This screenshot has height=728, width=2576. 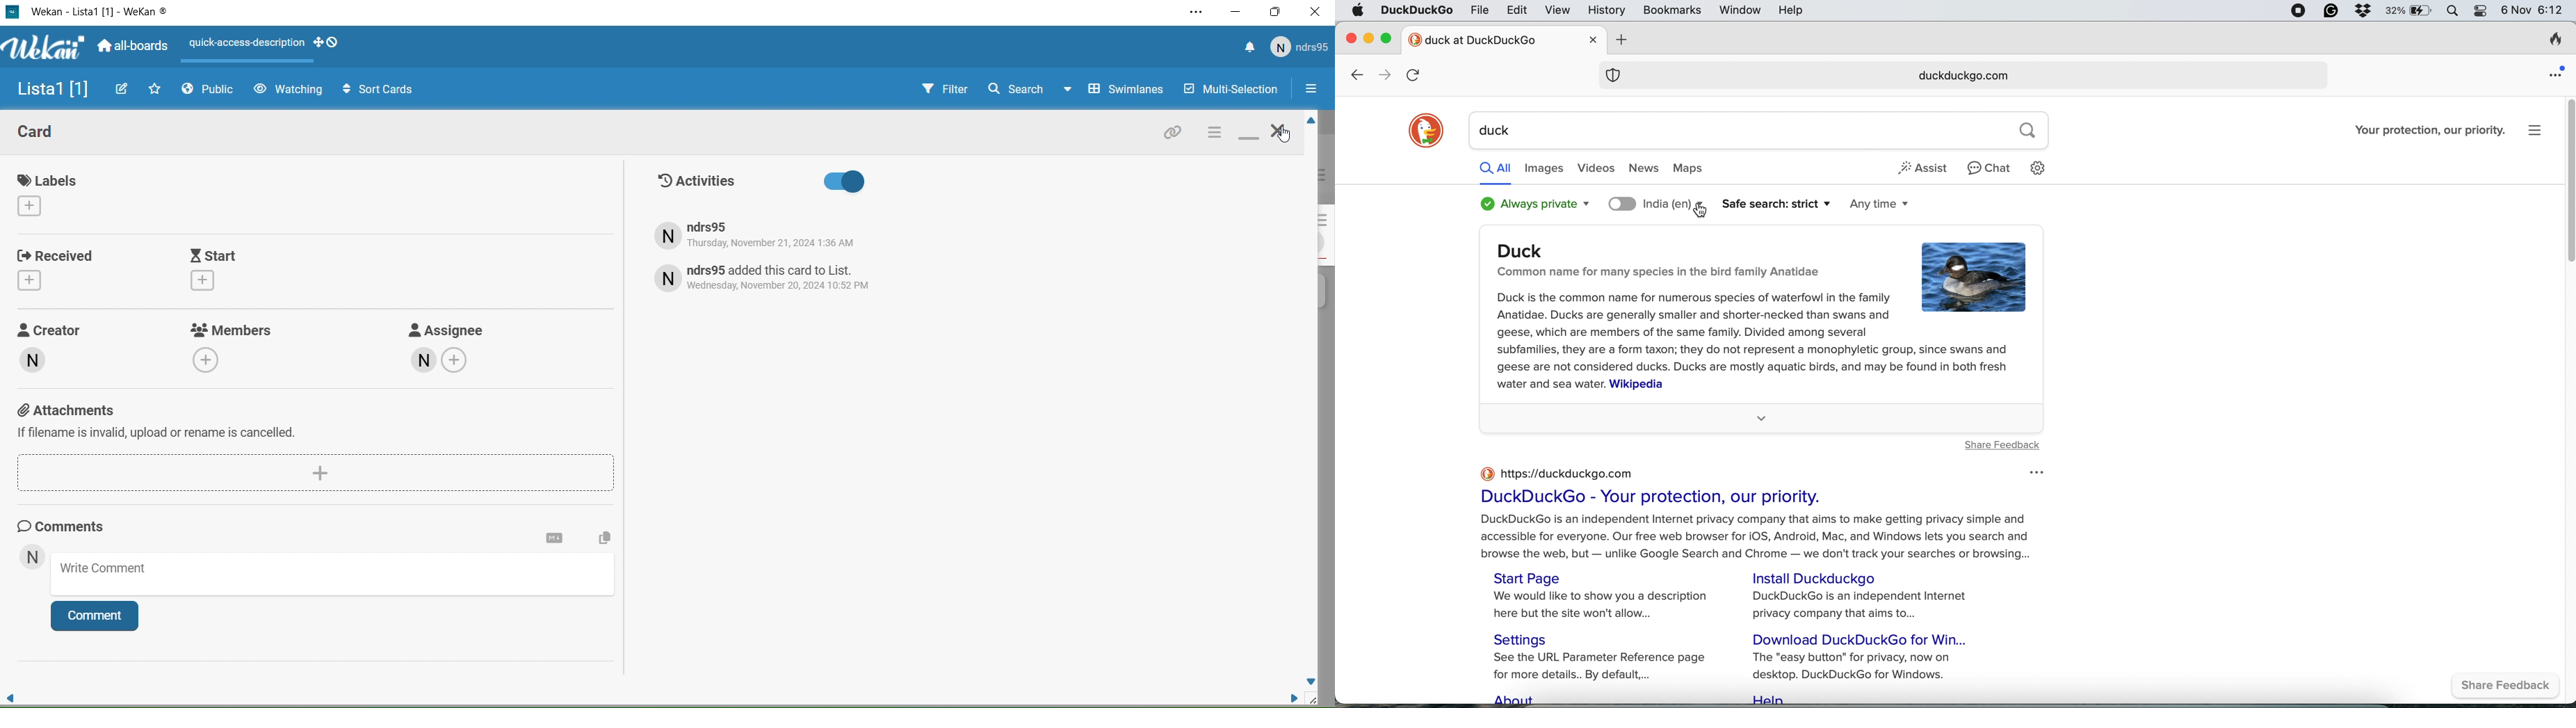 What do you see at coordinates (1881, 205) in the screenshot?
I see `any time` at bounding box center [1881, 205].